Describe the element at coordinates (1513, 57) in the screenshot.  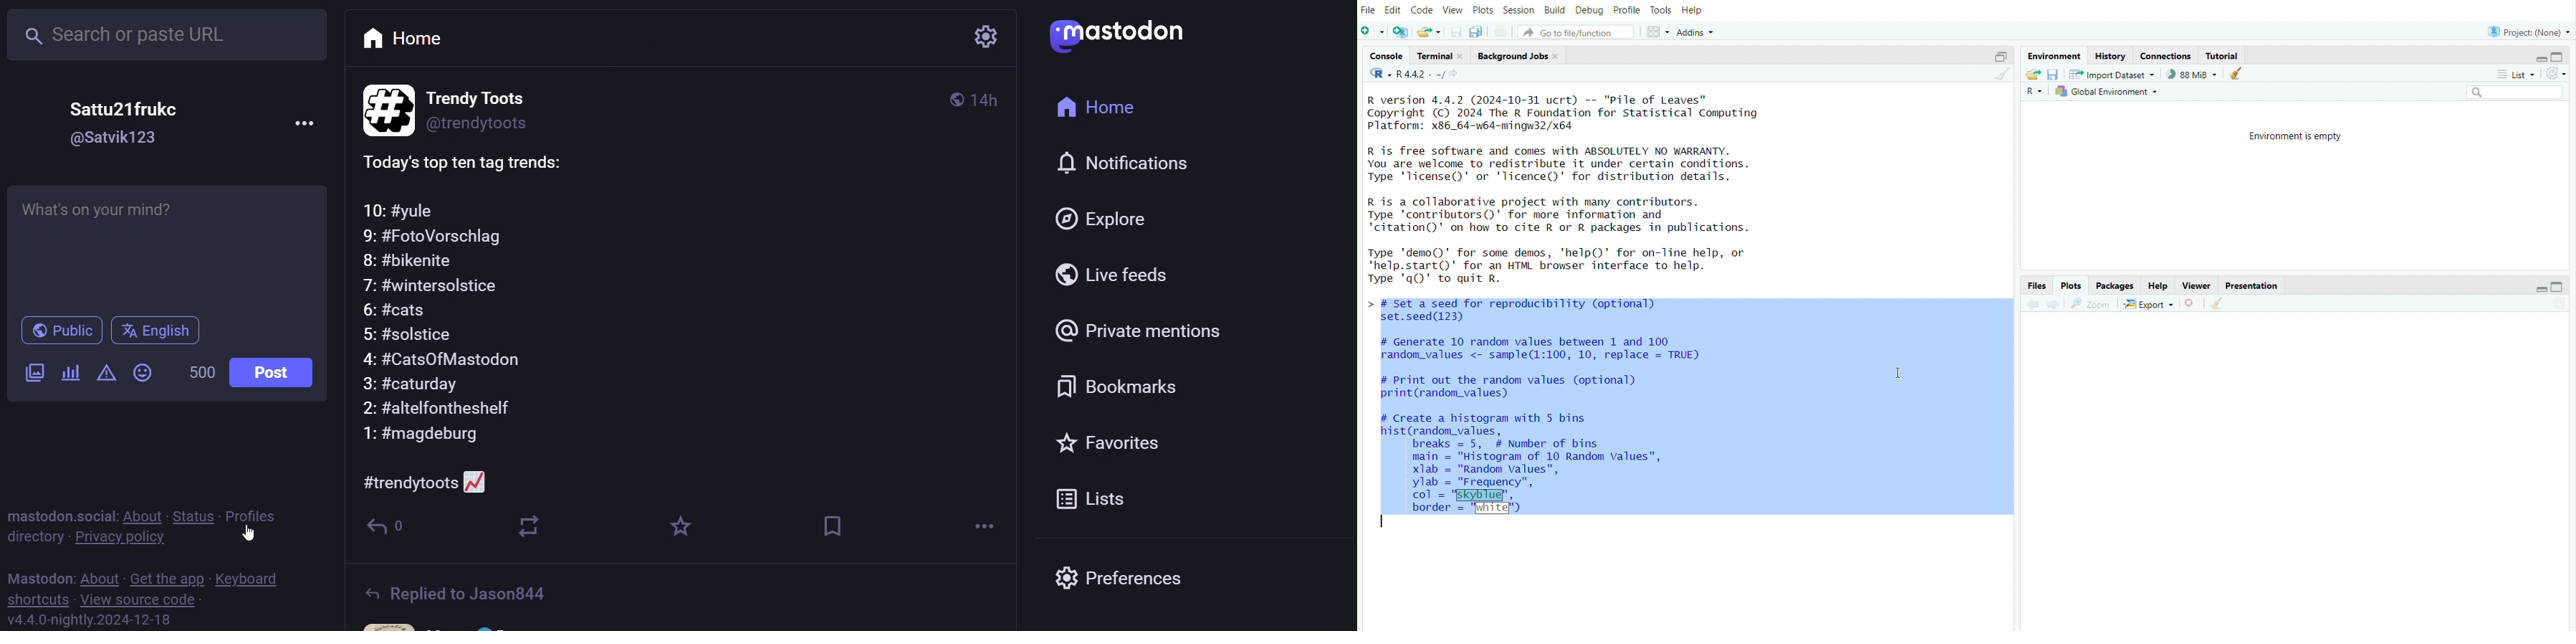
I see `background jobs` at that location.